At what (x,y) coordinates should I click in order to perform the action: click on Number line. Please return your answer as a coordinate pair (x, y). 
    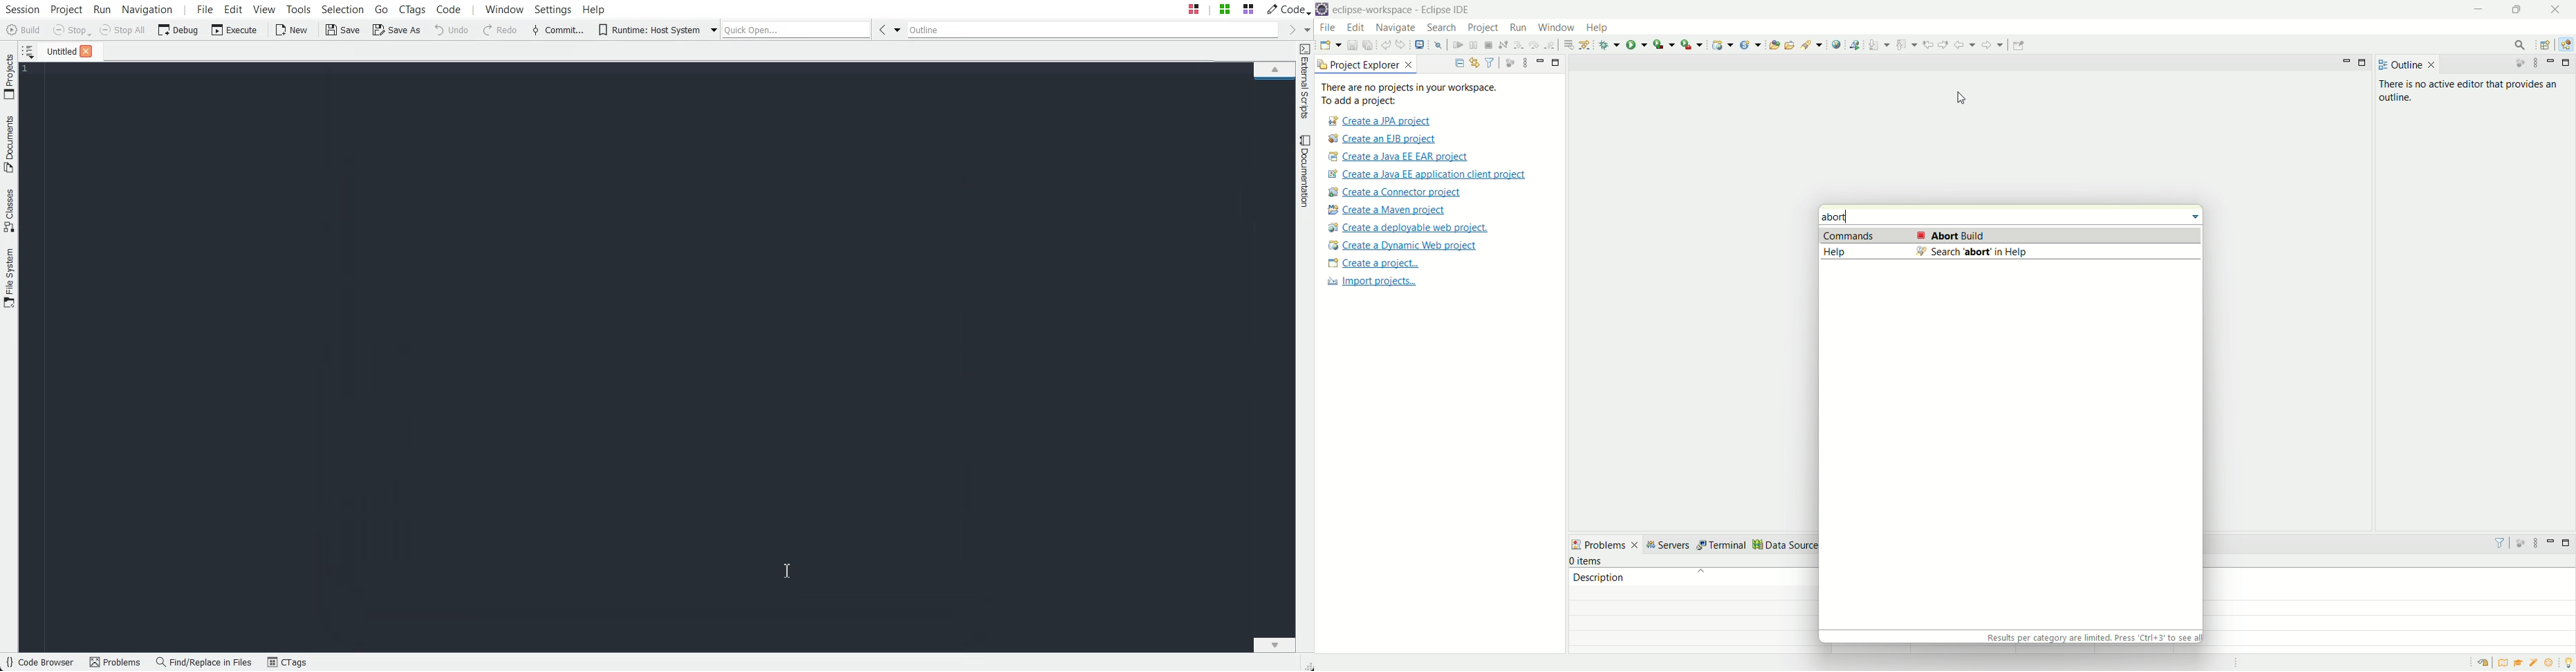
    Looking at the image, I should click on (29, 69).